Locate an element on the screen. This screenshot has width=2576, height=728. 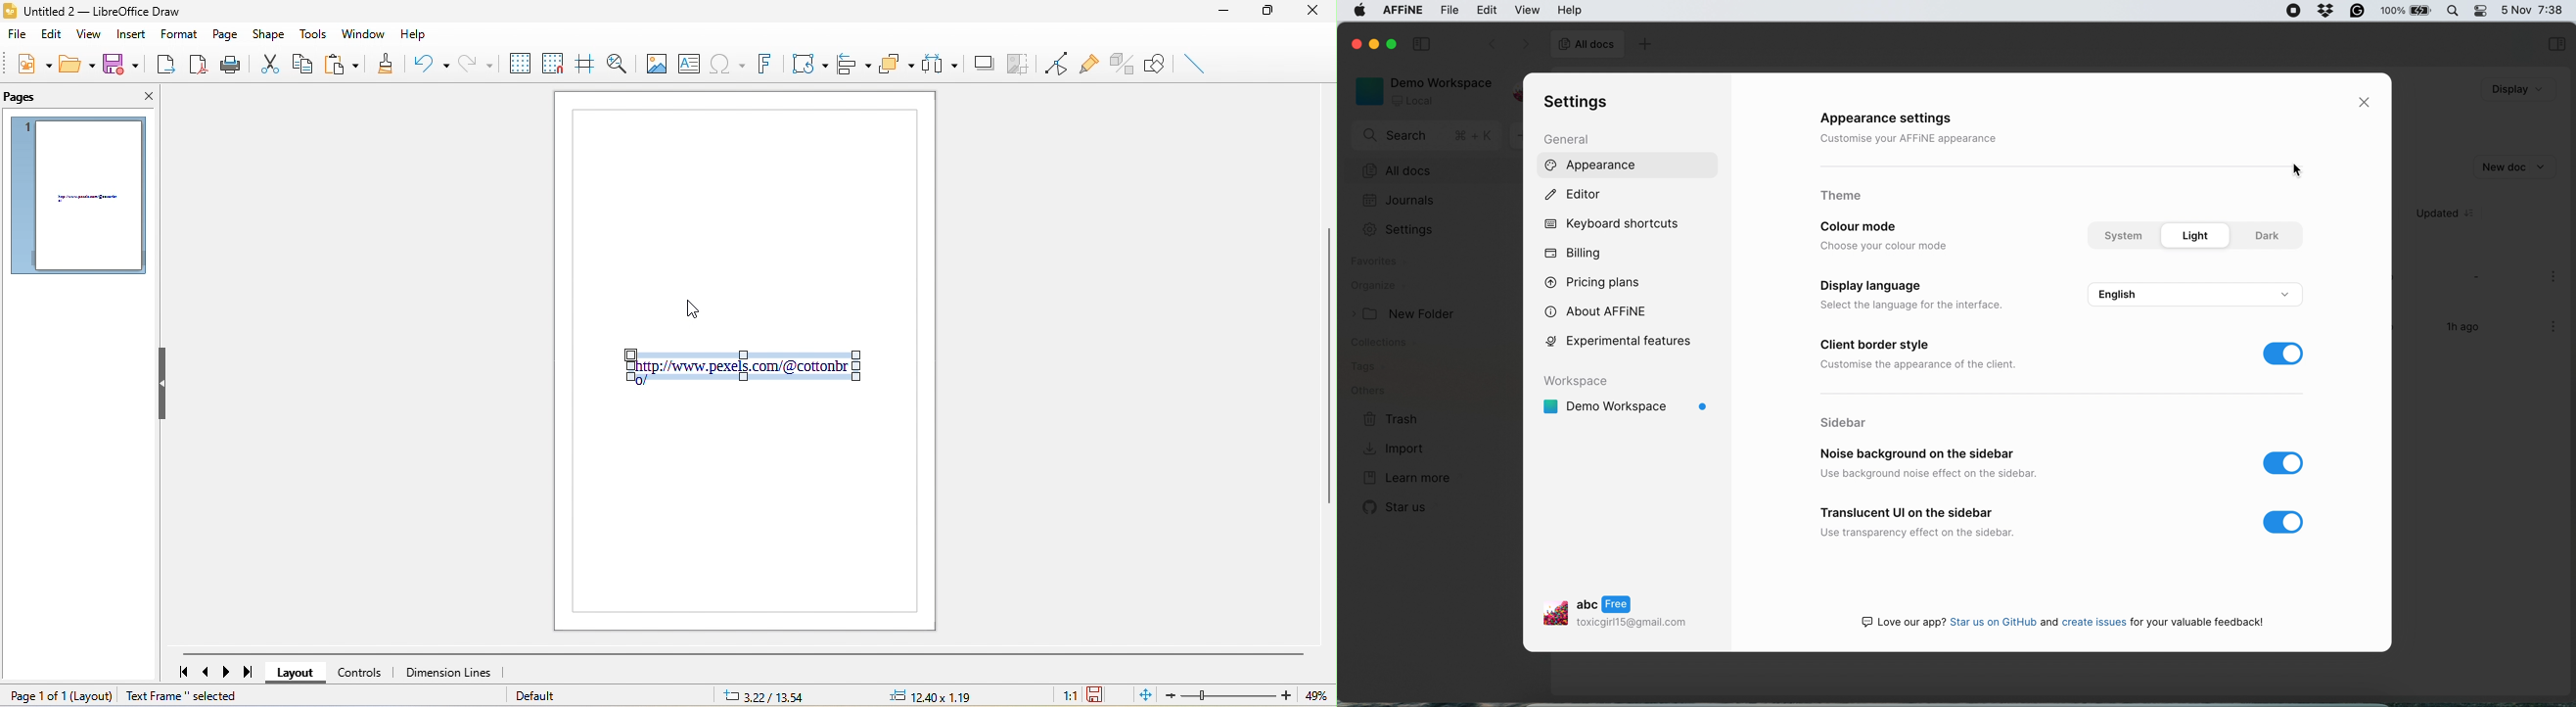
dropbox is located at coordinates (2327, 11).